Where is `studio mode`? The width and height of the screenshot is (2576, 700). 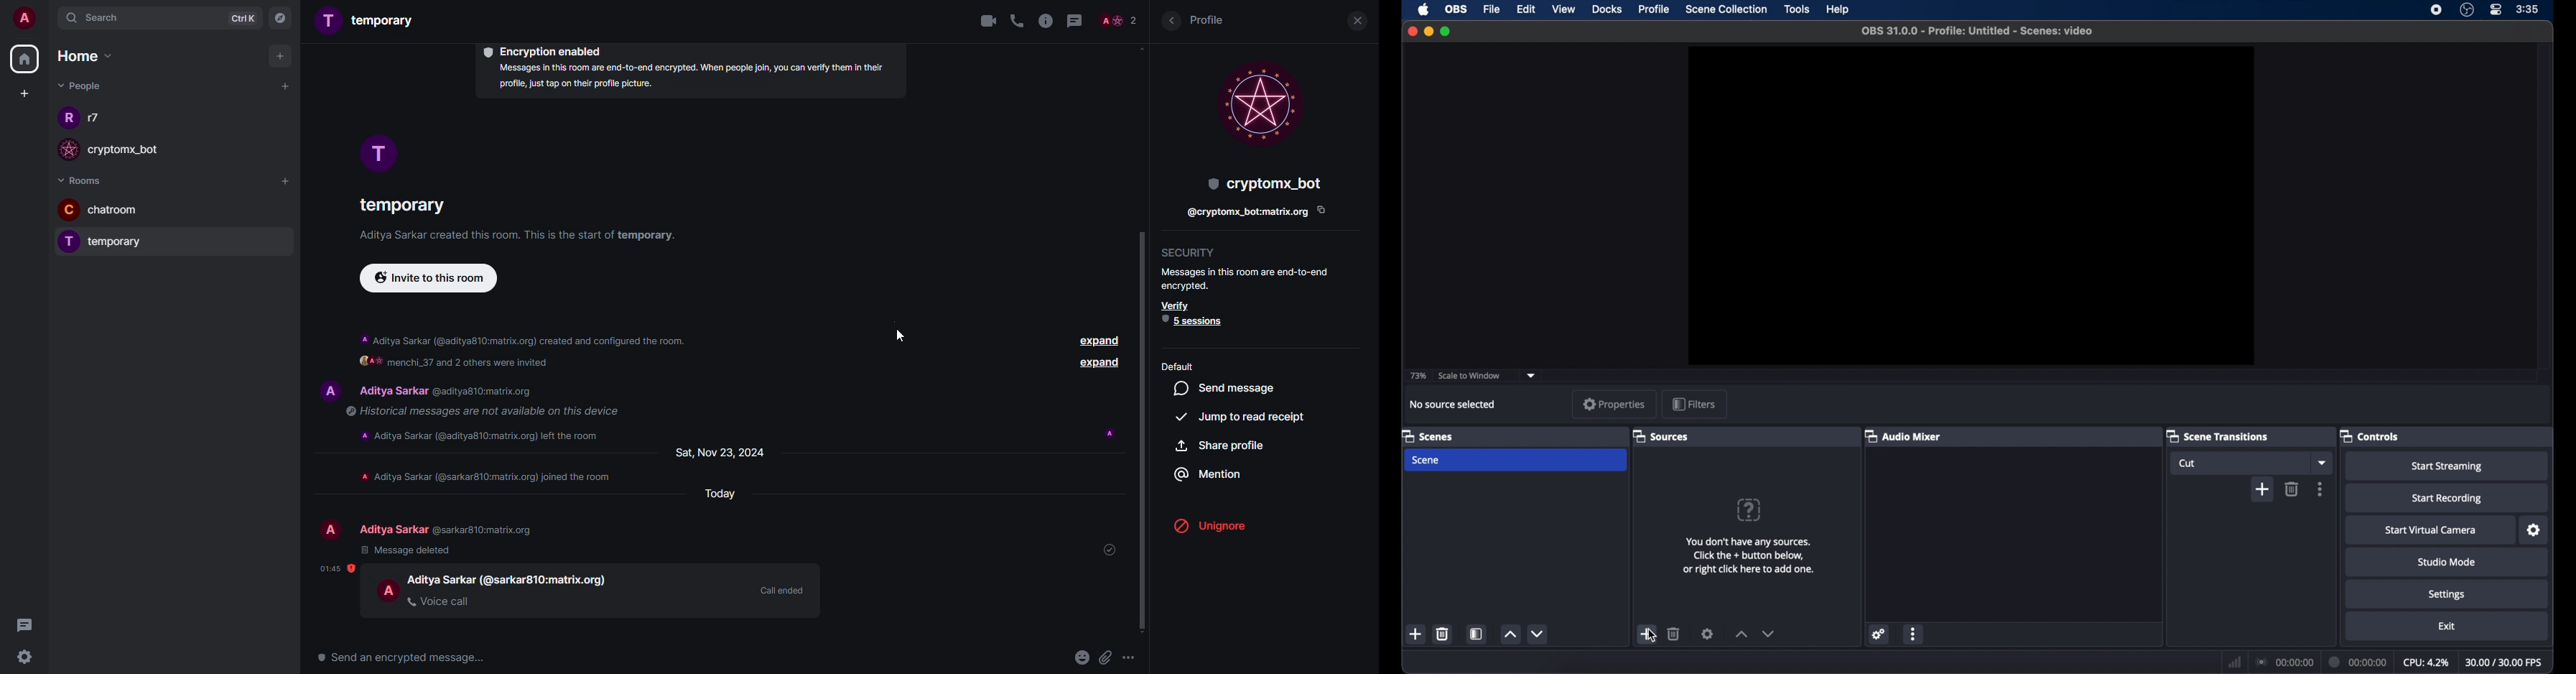 studio mode is located at coordinates (2448, 562).